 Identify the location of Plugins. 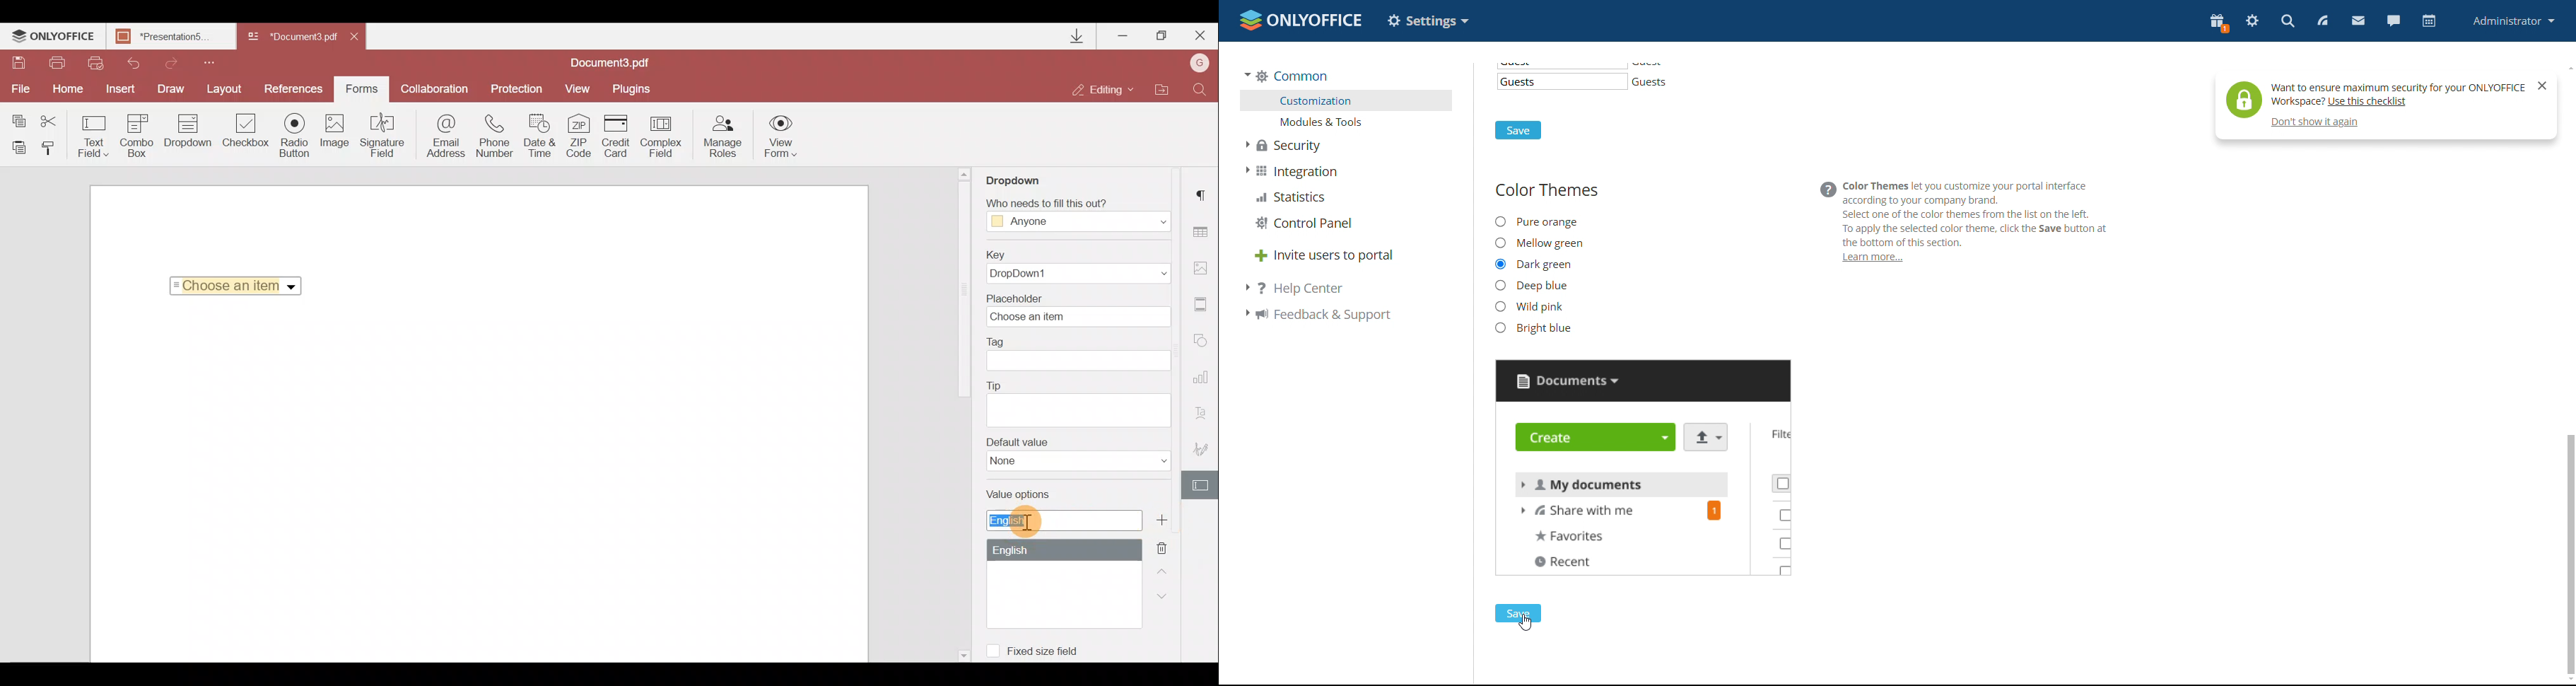
(634, 87).